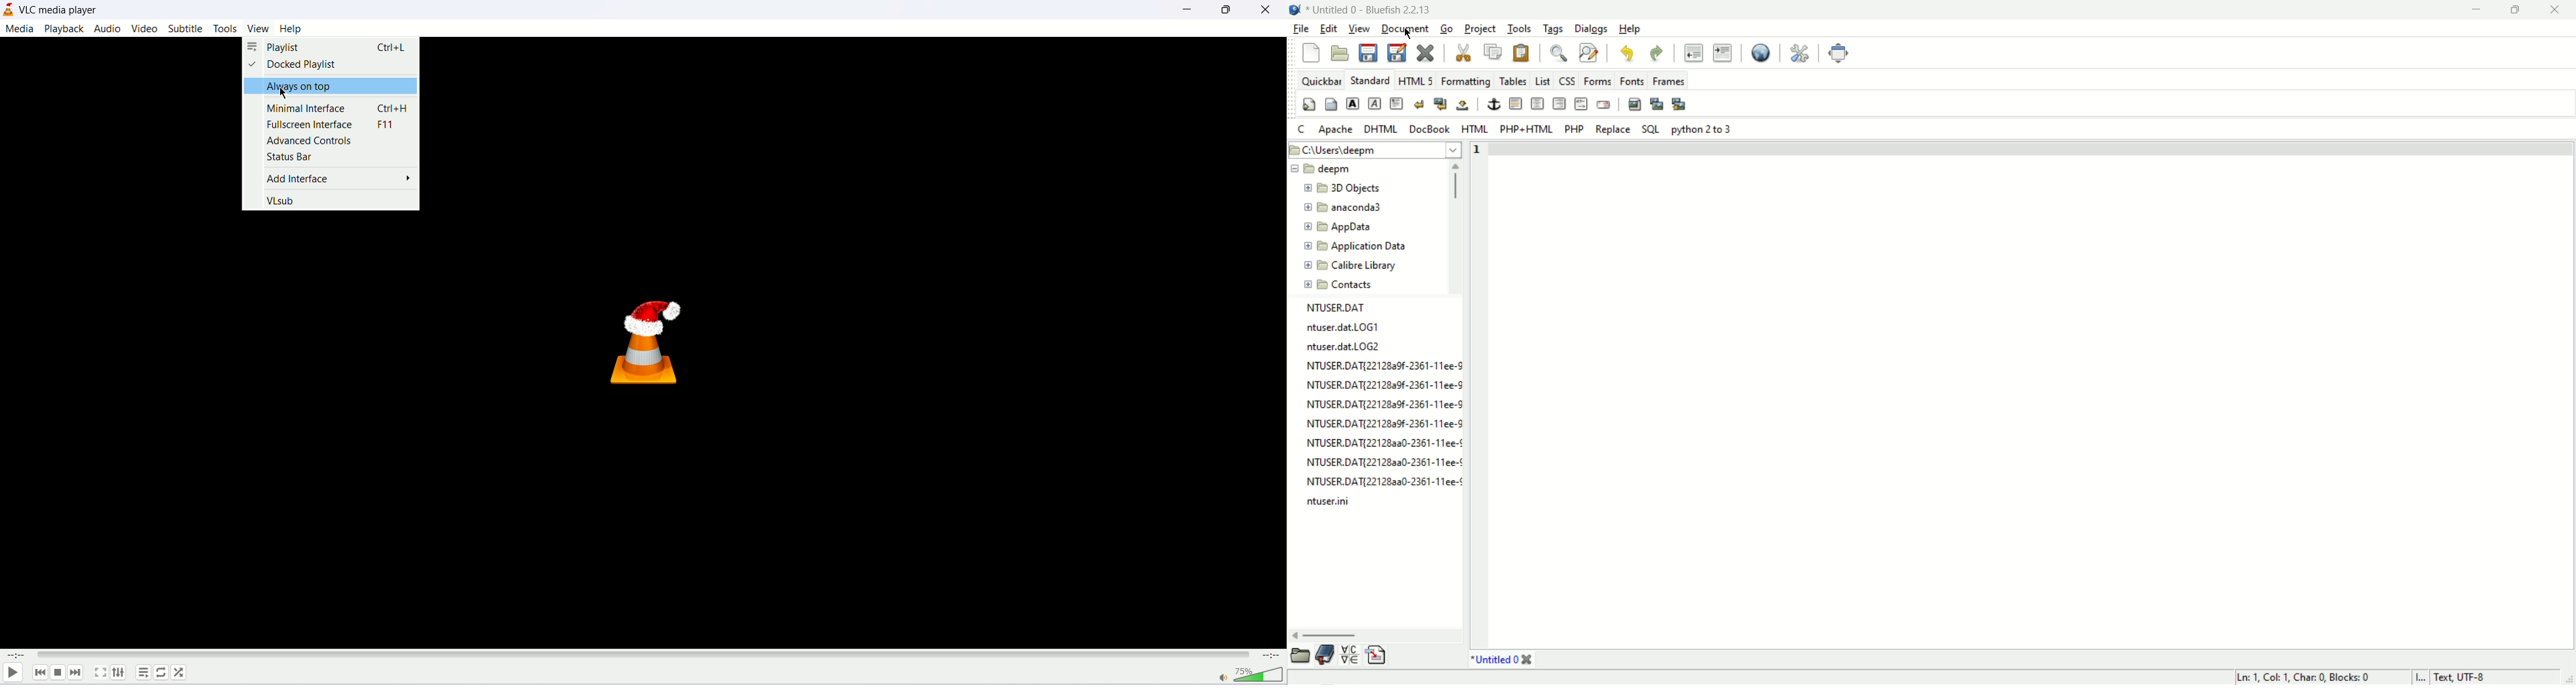  What do you see at coordinates (1397, 103) in the screenshot?
I see `paragraph` at bounding box center [1397, 103].